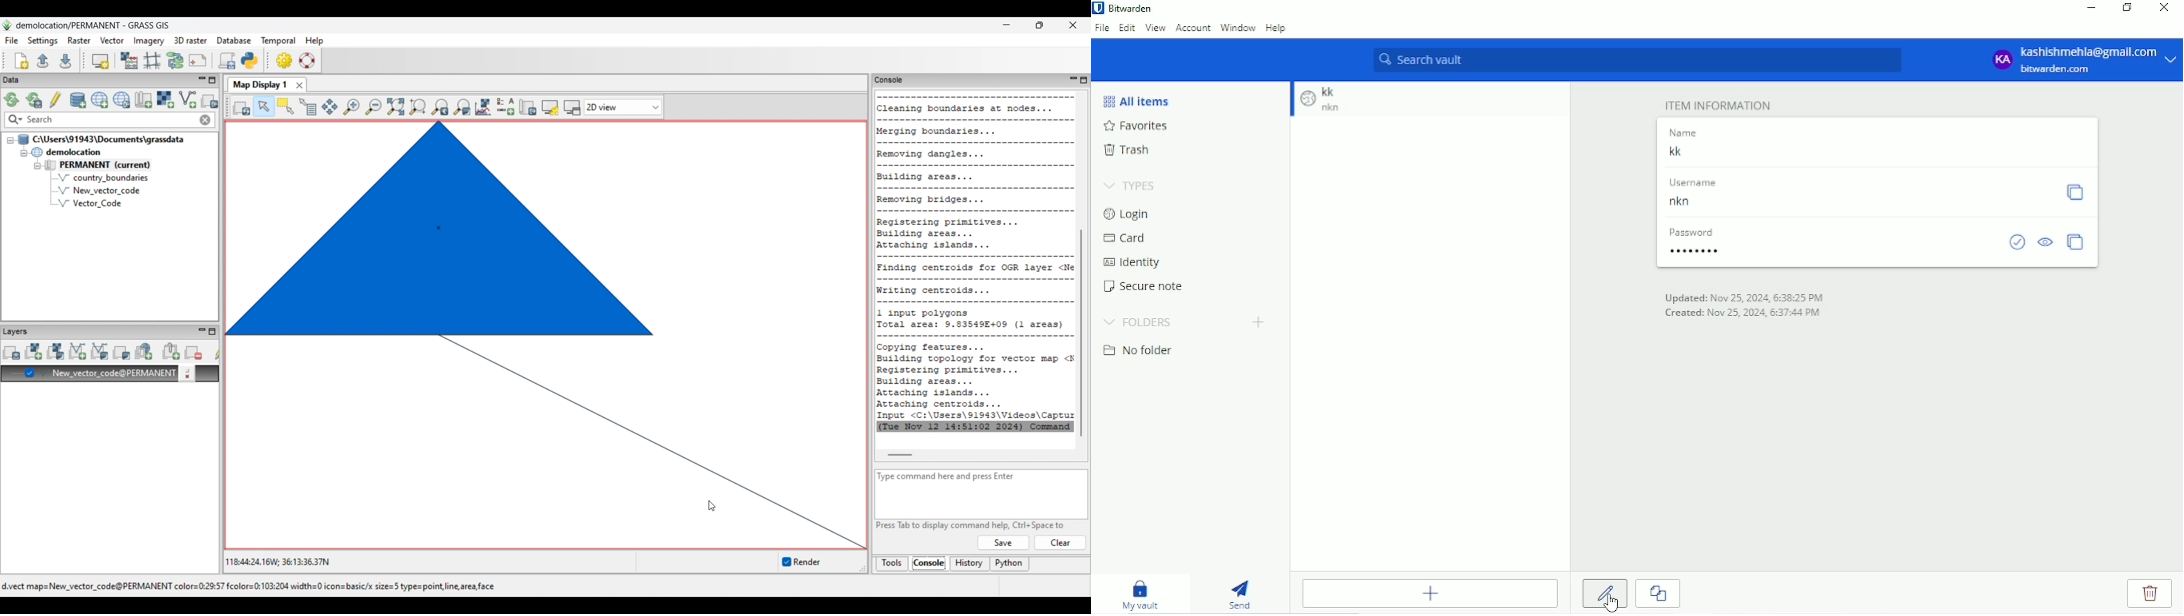  I want to click on Types, so click(1133, 186).